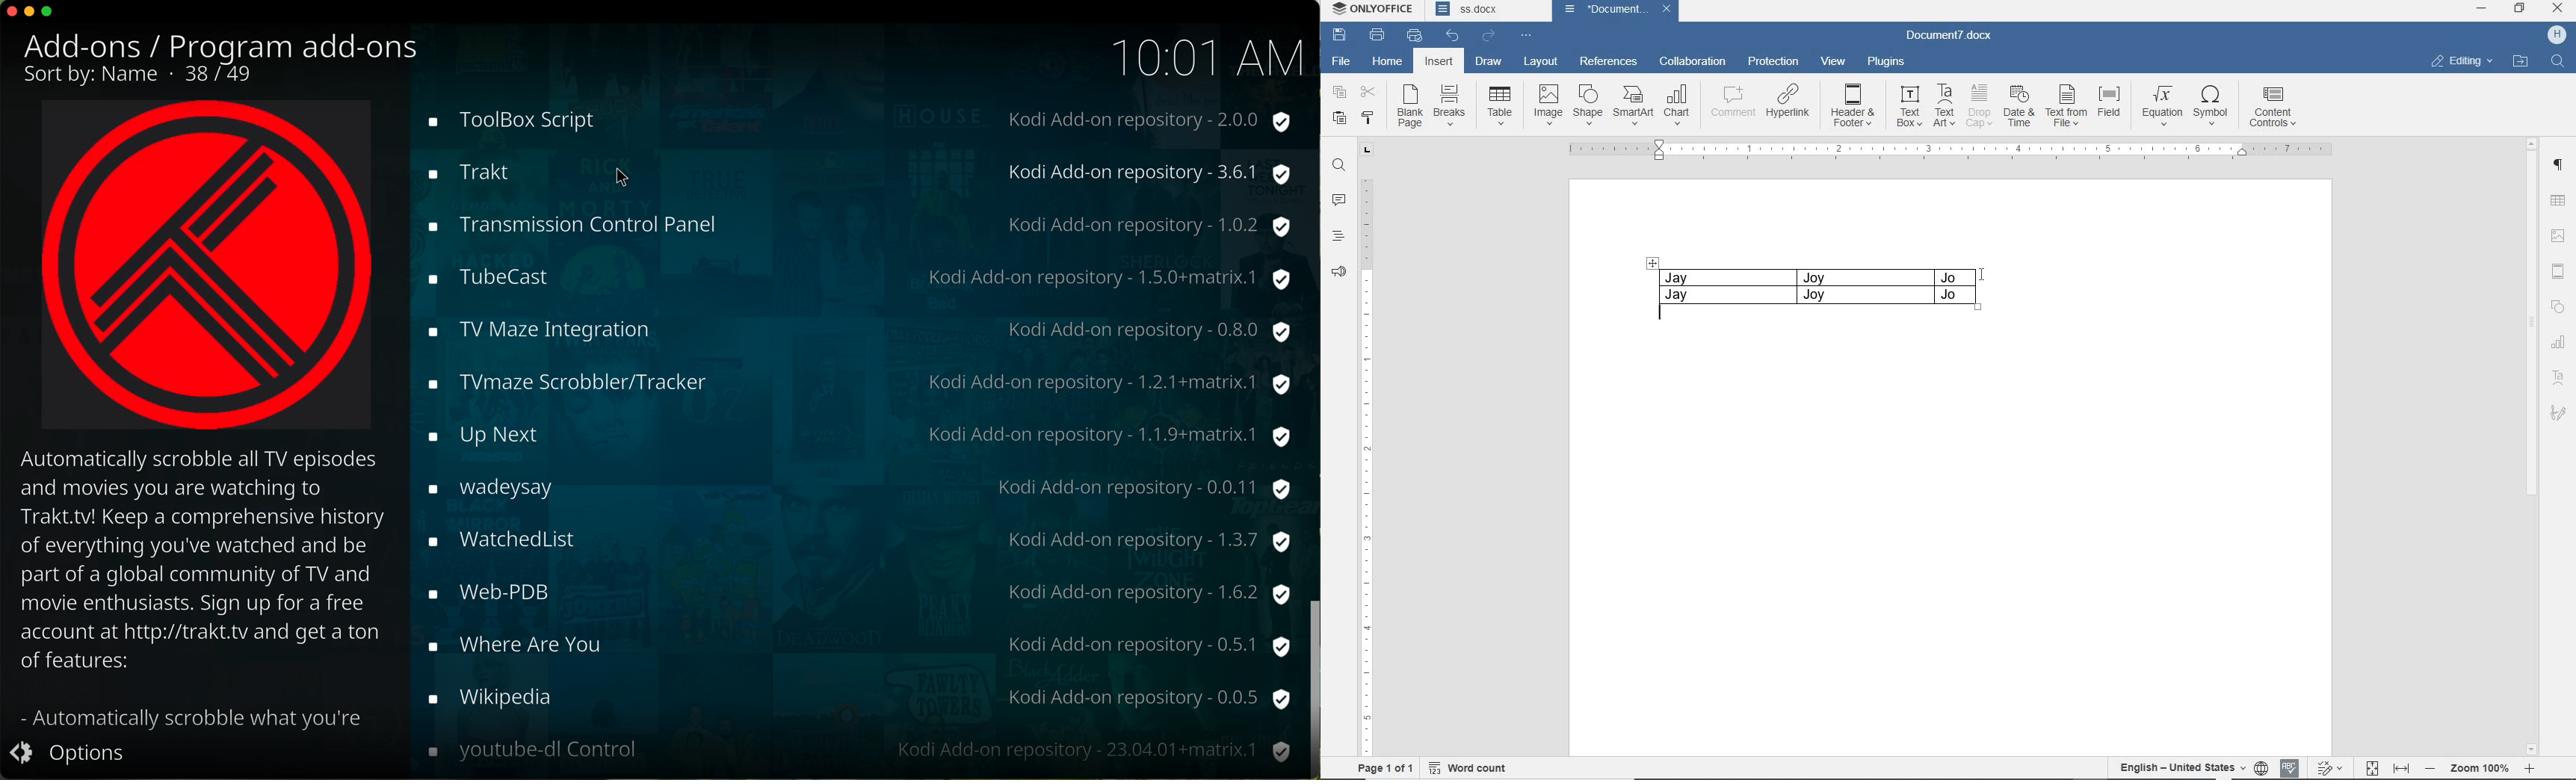 The width and height of the screenshot is (2576, 784). Describe the element at coordinates (1782, 288) in the screenshot. I see `TABLE` at that location.